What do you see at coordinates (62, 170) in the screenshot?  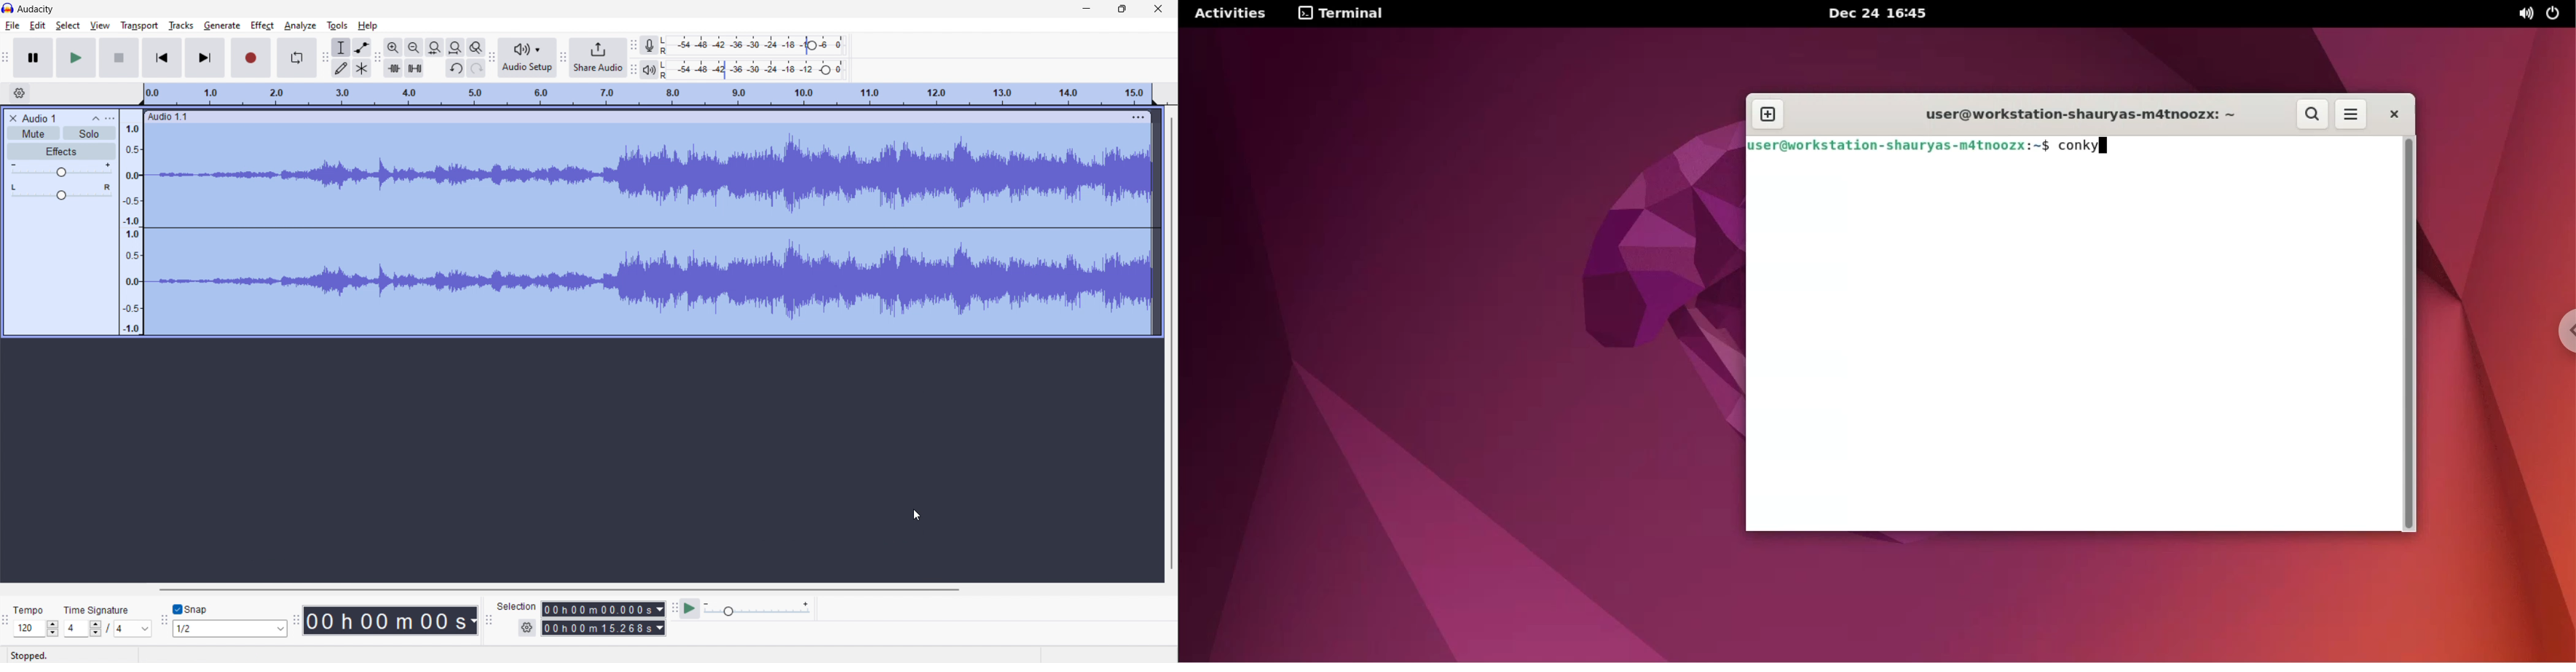 I see `volume` at bounding box center [62, 170].